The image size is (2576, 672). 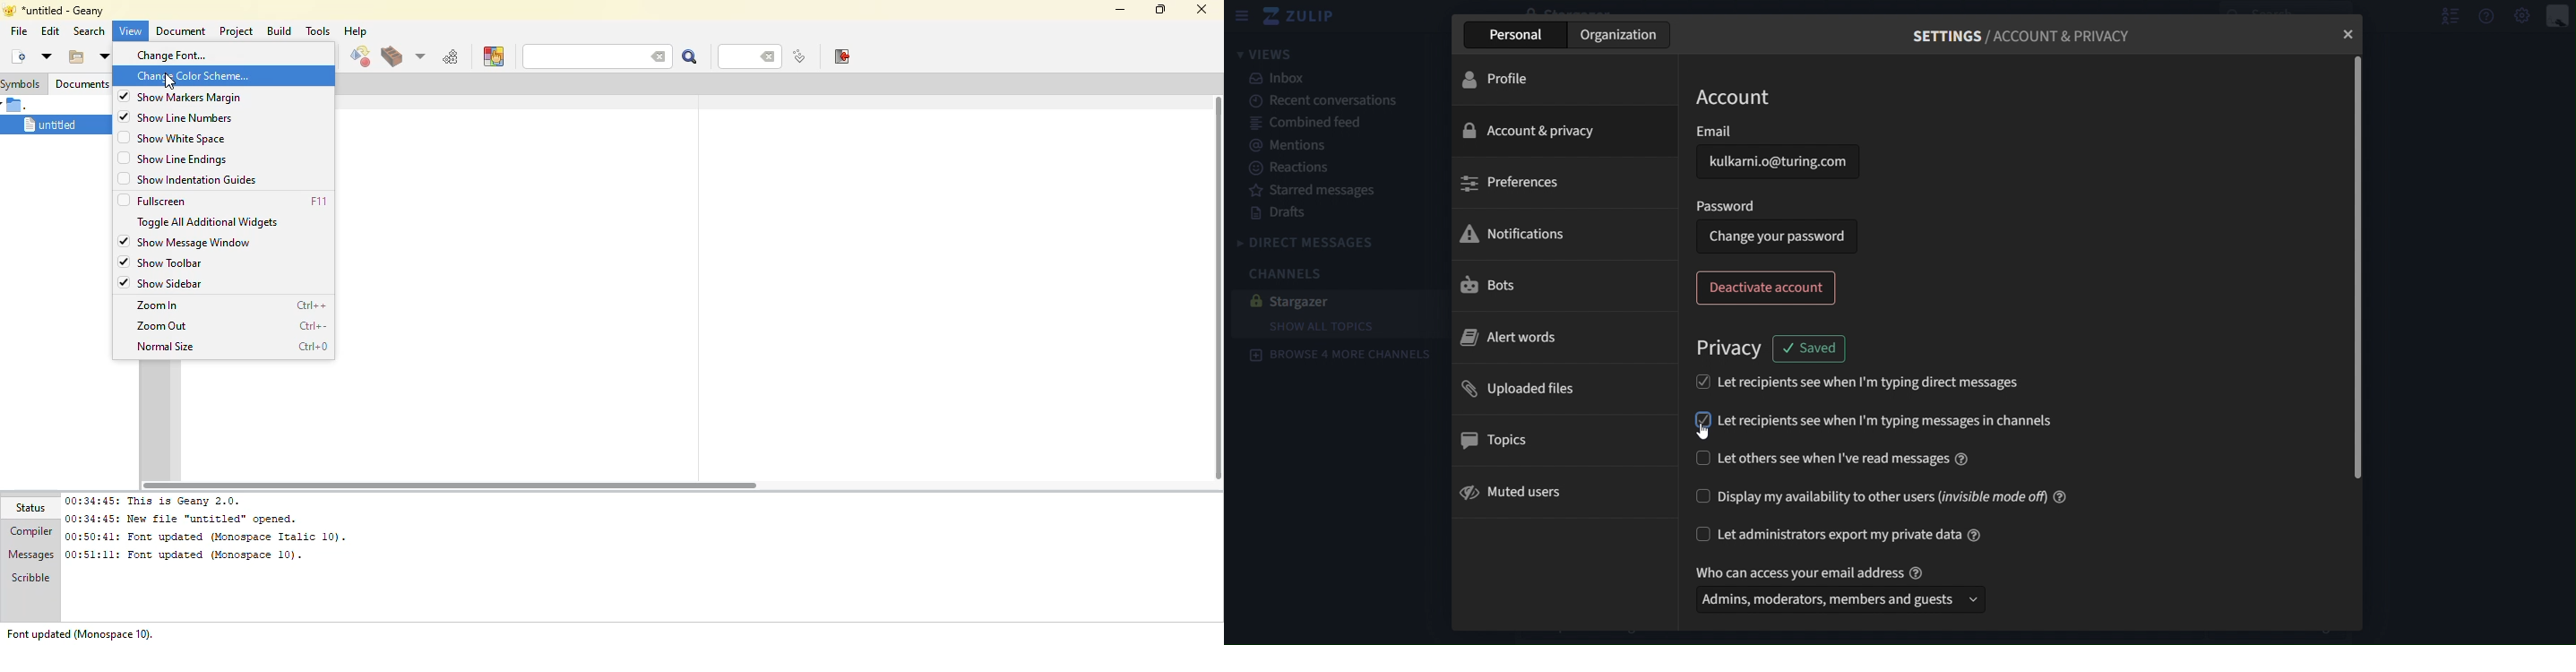 What do you see at coordinates (123, 241) in the screenshot?
I see `enabled` at bounding box center [123, 241].